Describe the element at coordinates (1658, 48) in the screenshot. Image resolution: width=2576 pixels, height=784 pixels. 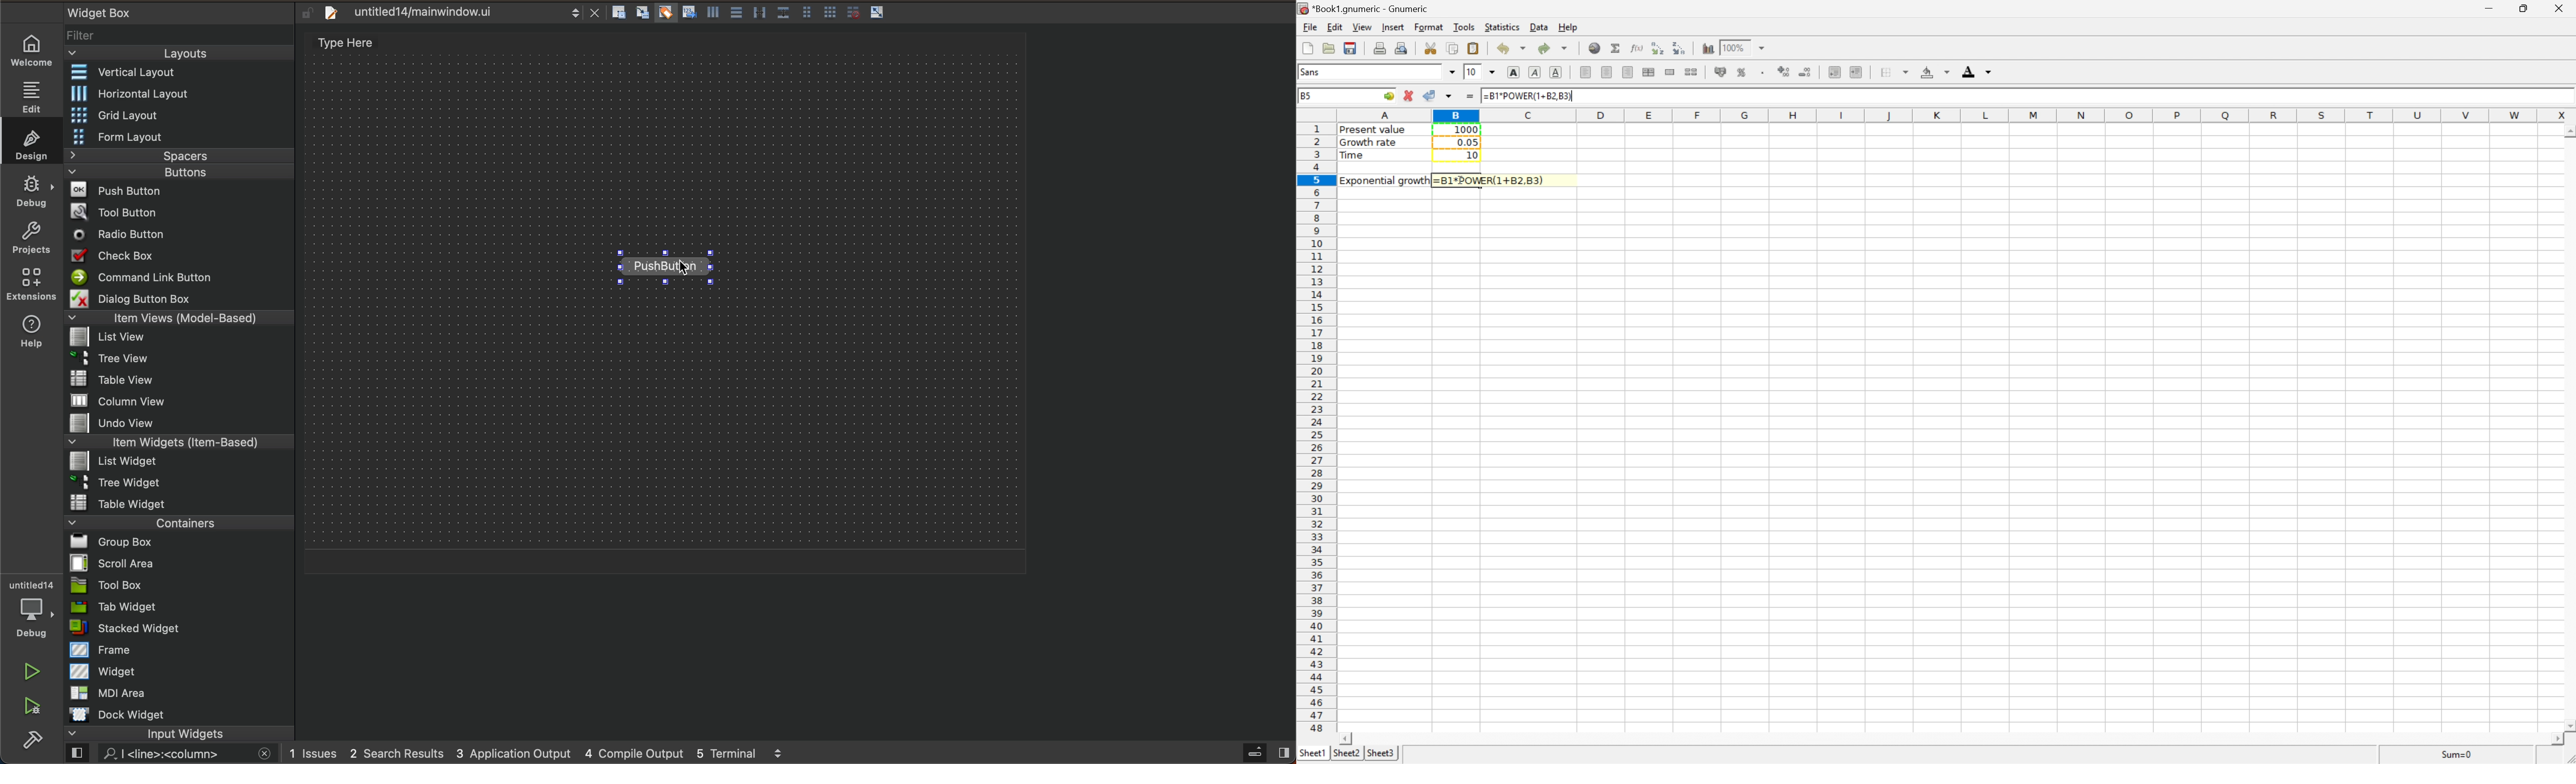
I see `Decrease indent, and align the contents to the left` at that location.